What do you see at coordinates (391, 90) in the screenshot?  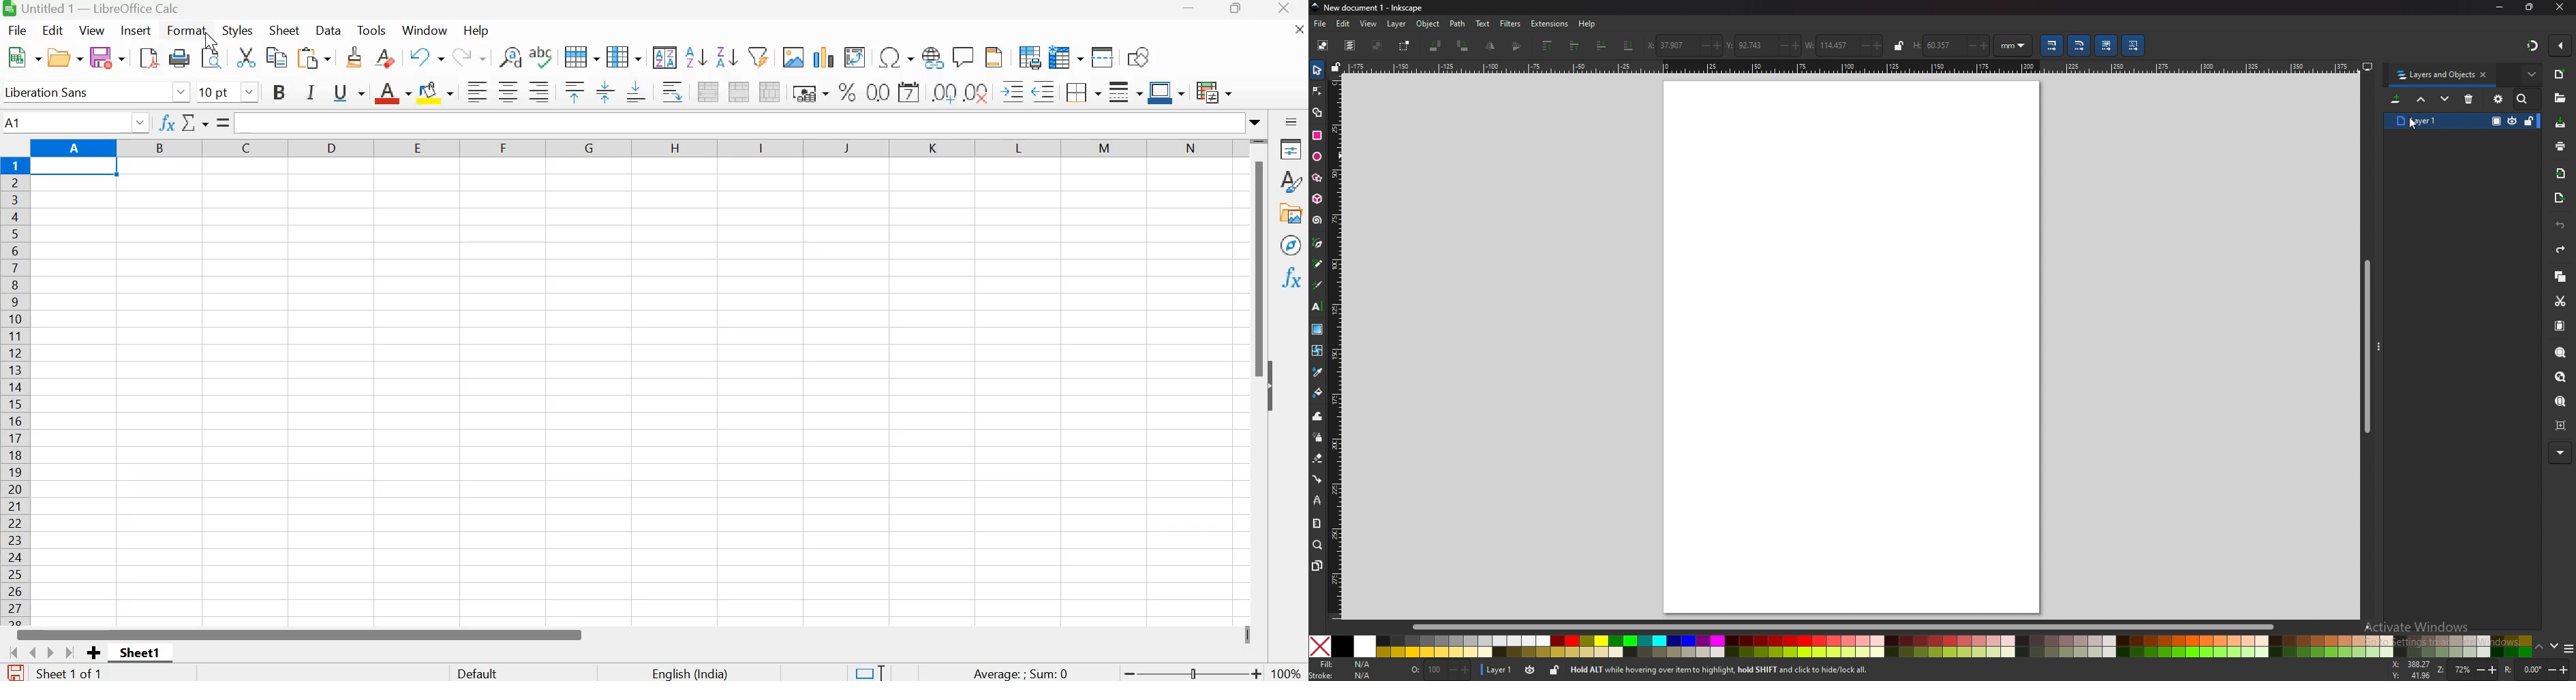 I see `Font color` at bounding box center [391, 90].